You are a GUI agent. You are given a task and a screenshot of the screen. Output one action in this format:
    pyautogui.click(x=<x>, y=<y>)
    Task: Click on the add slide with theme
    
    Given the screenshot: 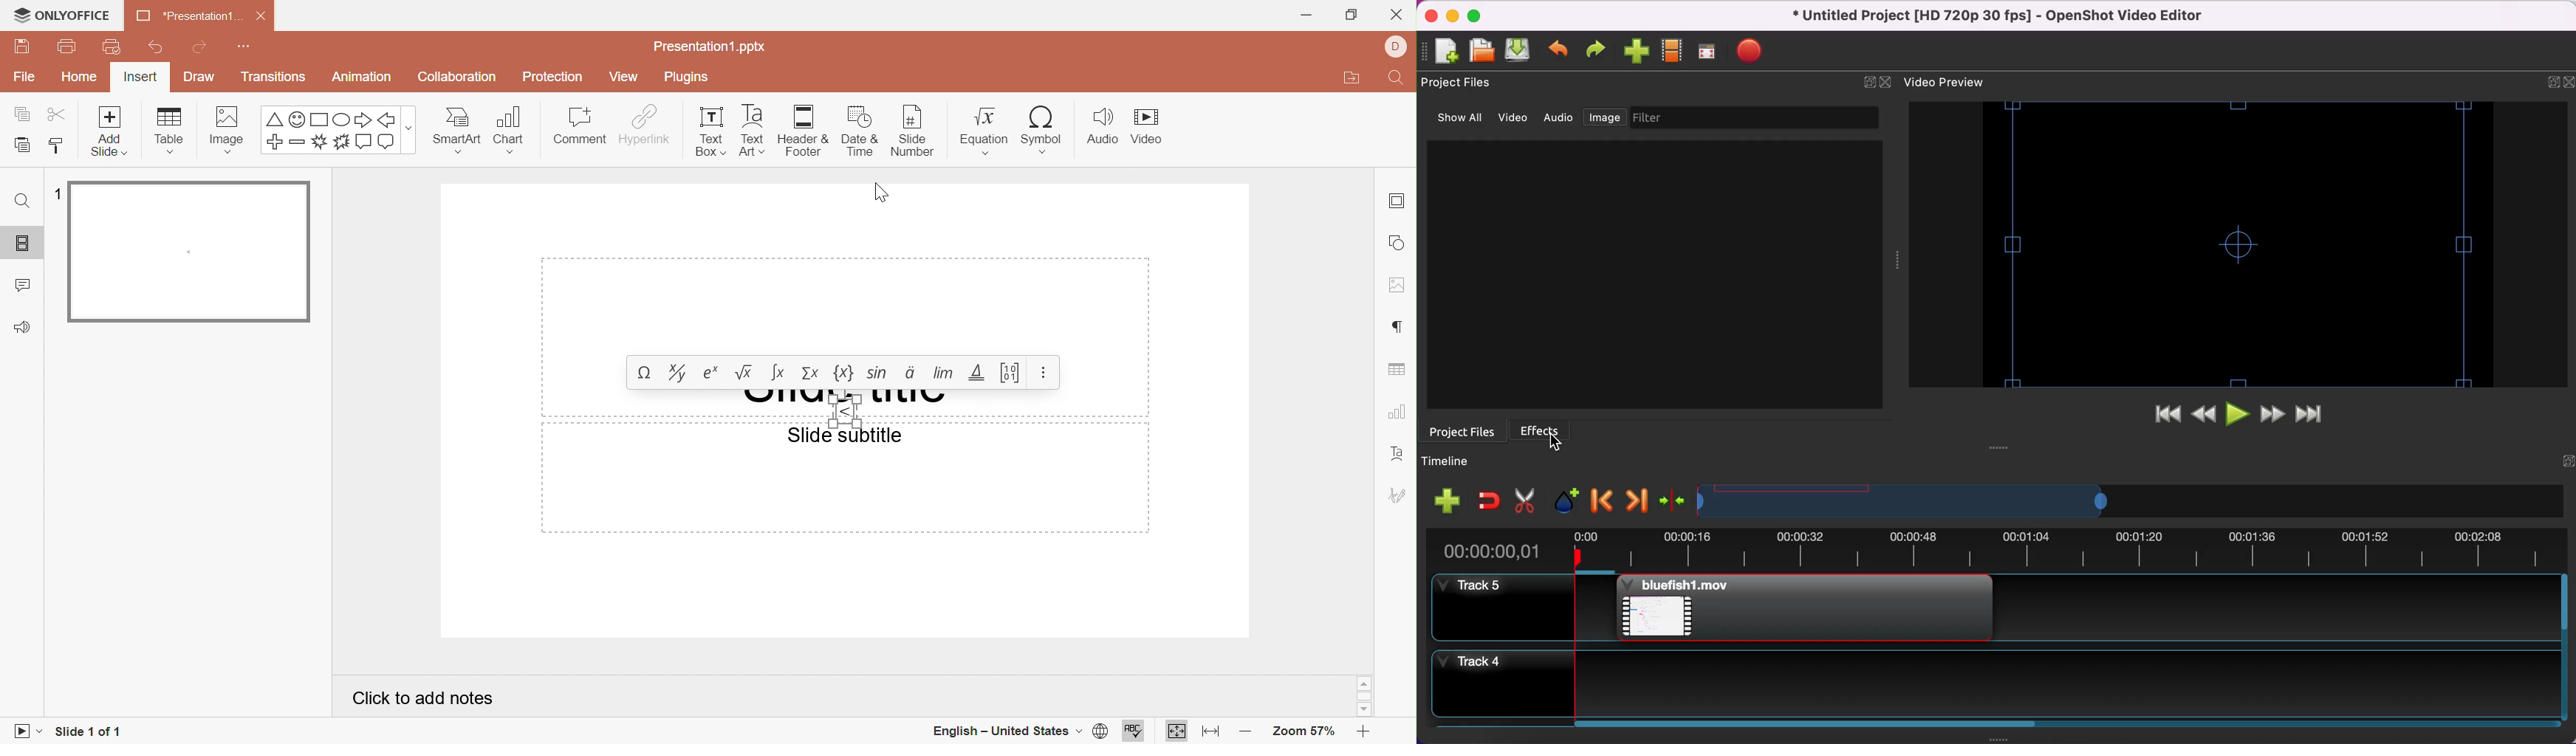 What is the action you would take?
    pyautogui.click(x=106, y=146)
    